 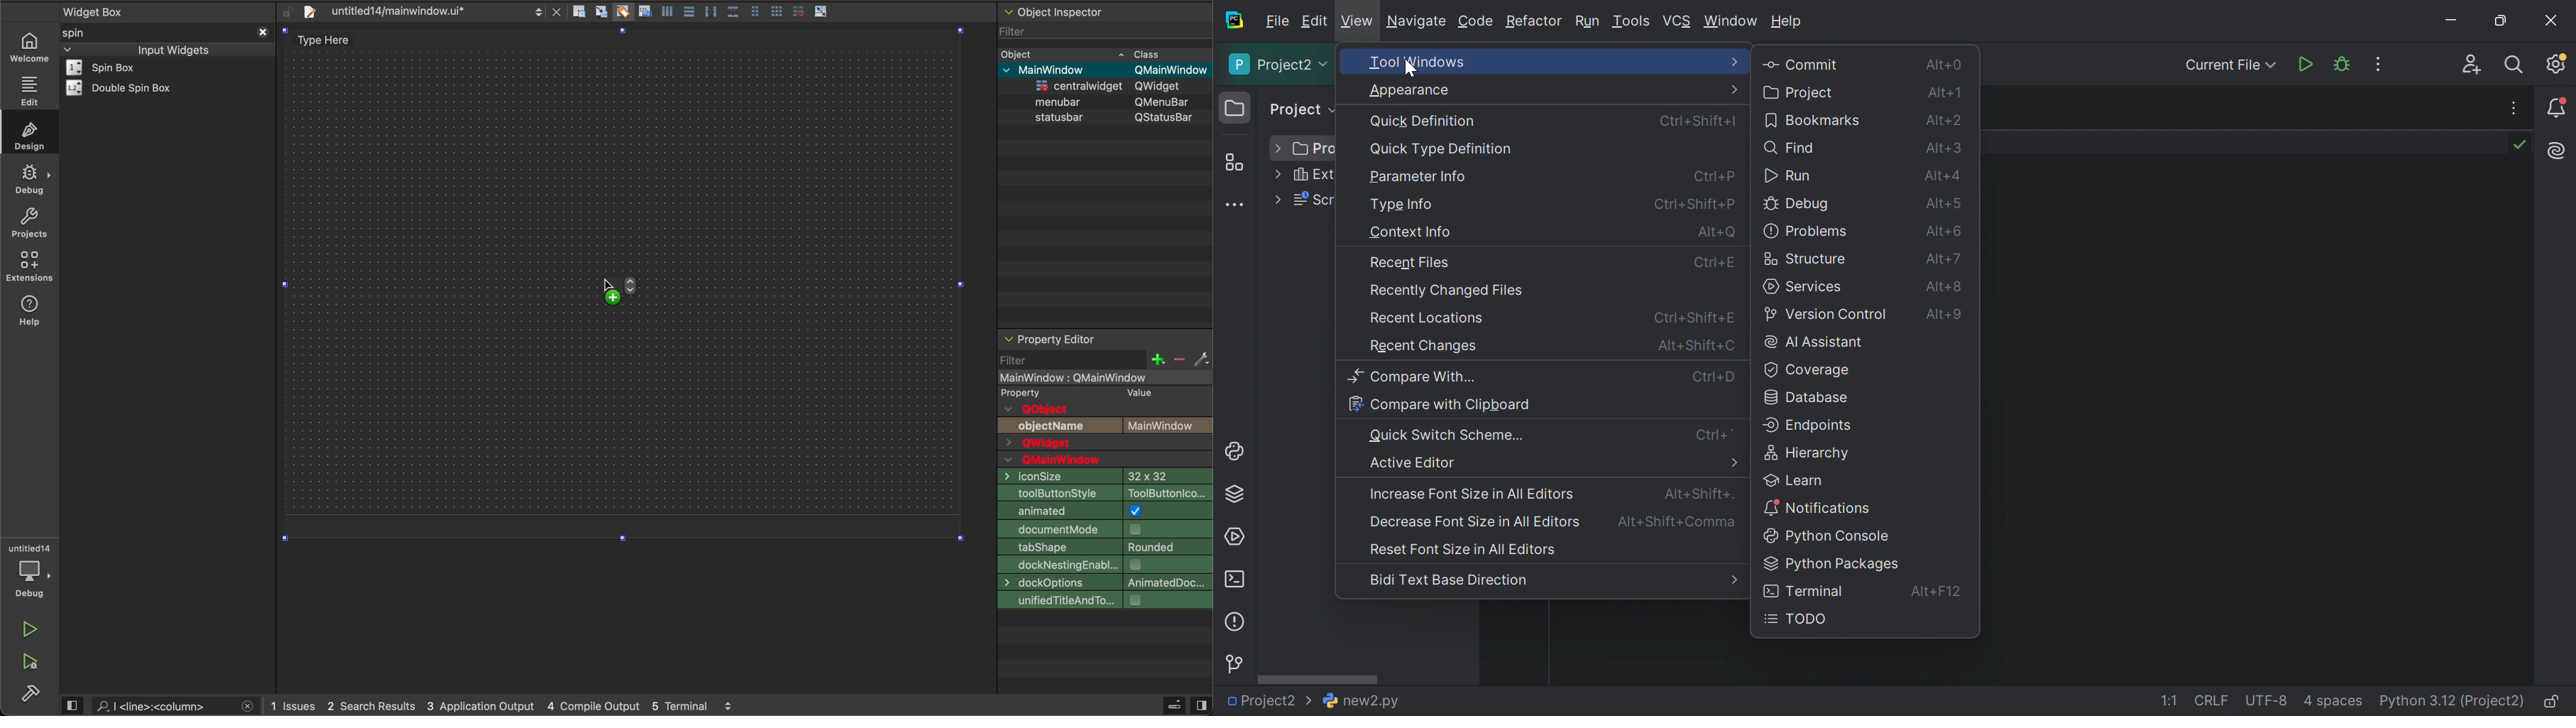 I want to click on Edit, so click(x=1315, y=19).